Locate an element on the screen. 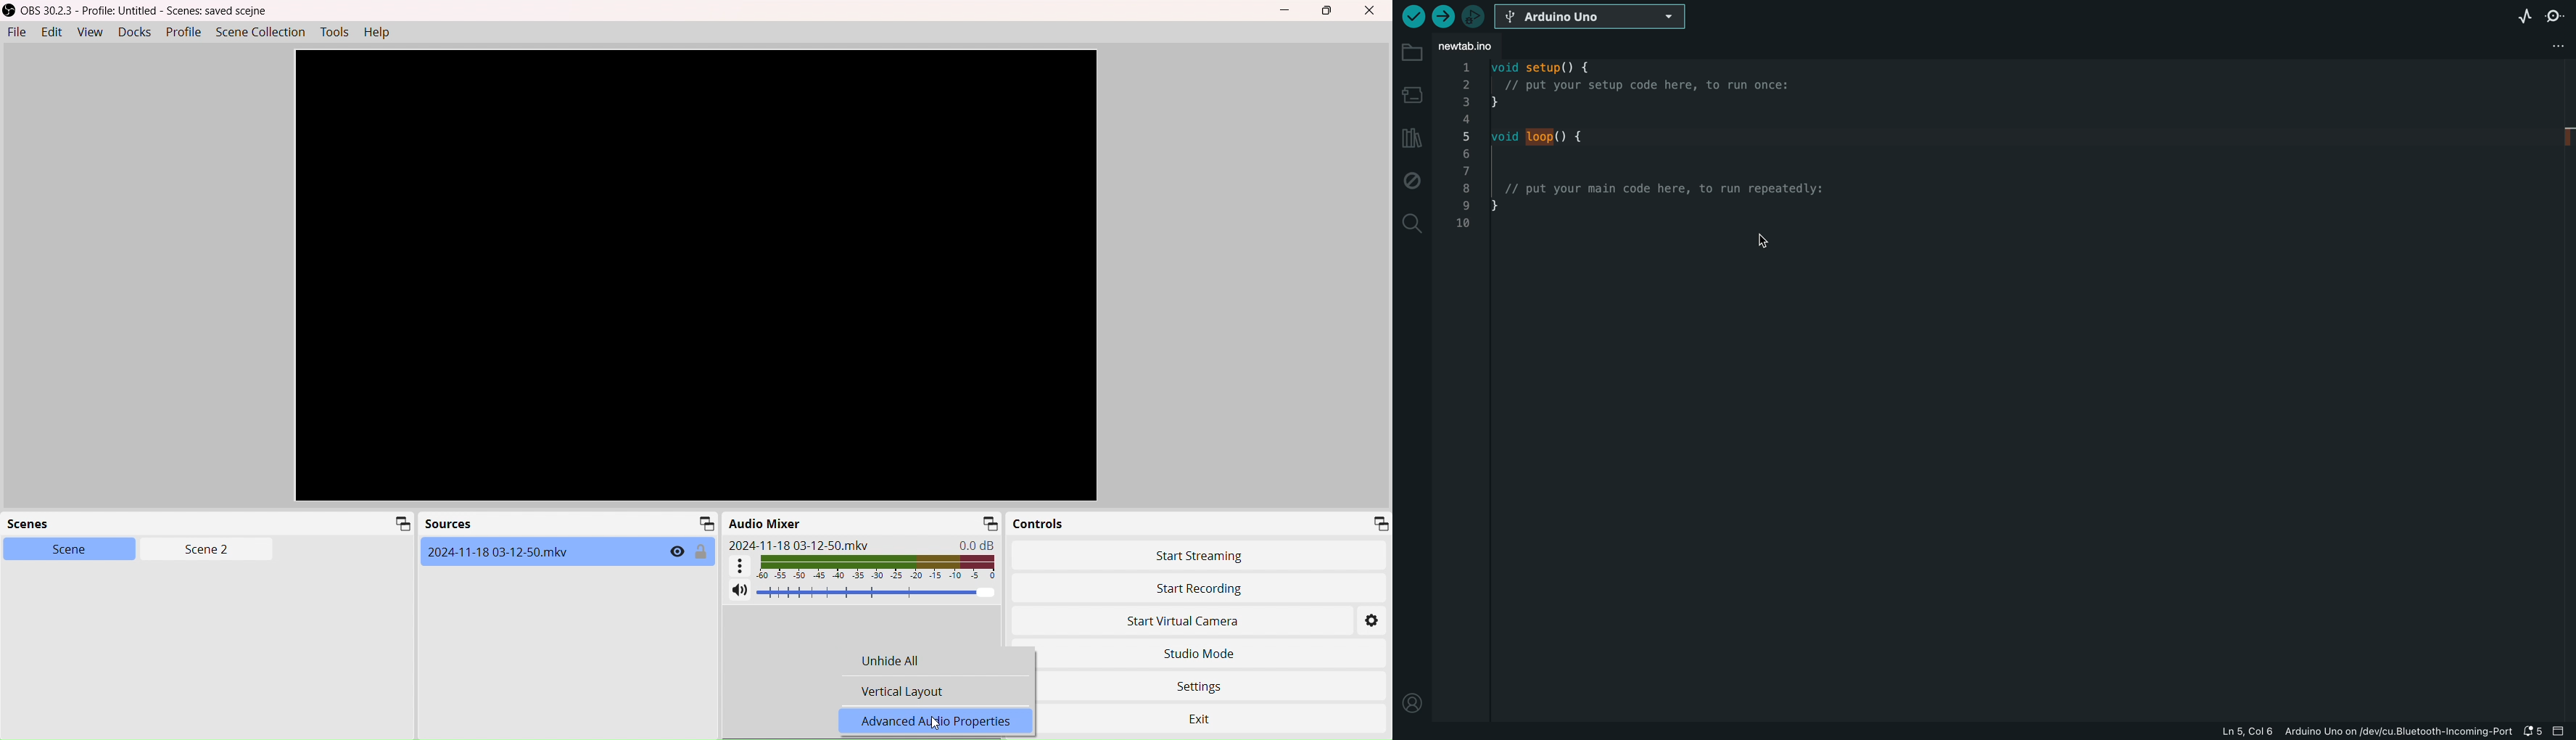 The image size is (2576, 756). Tools is located at coordinates (336, 32).